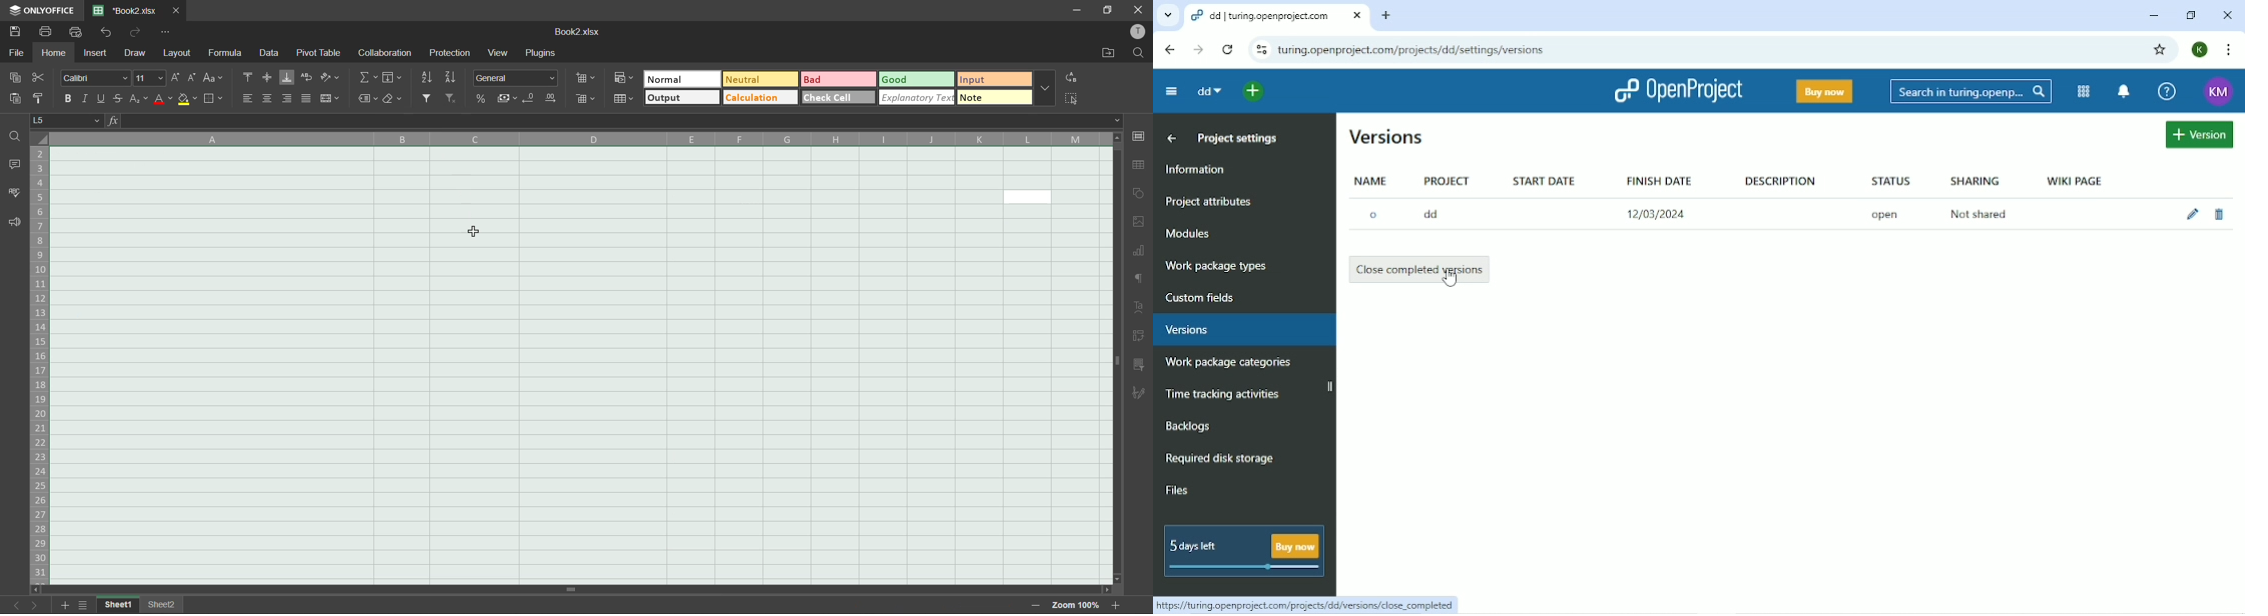  I want to click on Versions, so click(1388, 136).